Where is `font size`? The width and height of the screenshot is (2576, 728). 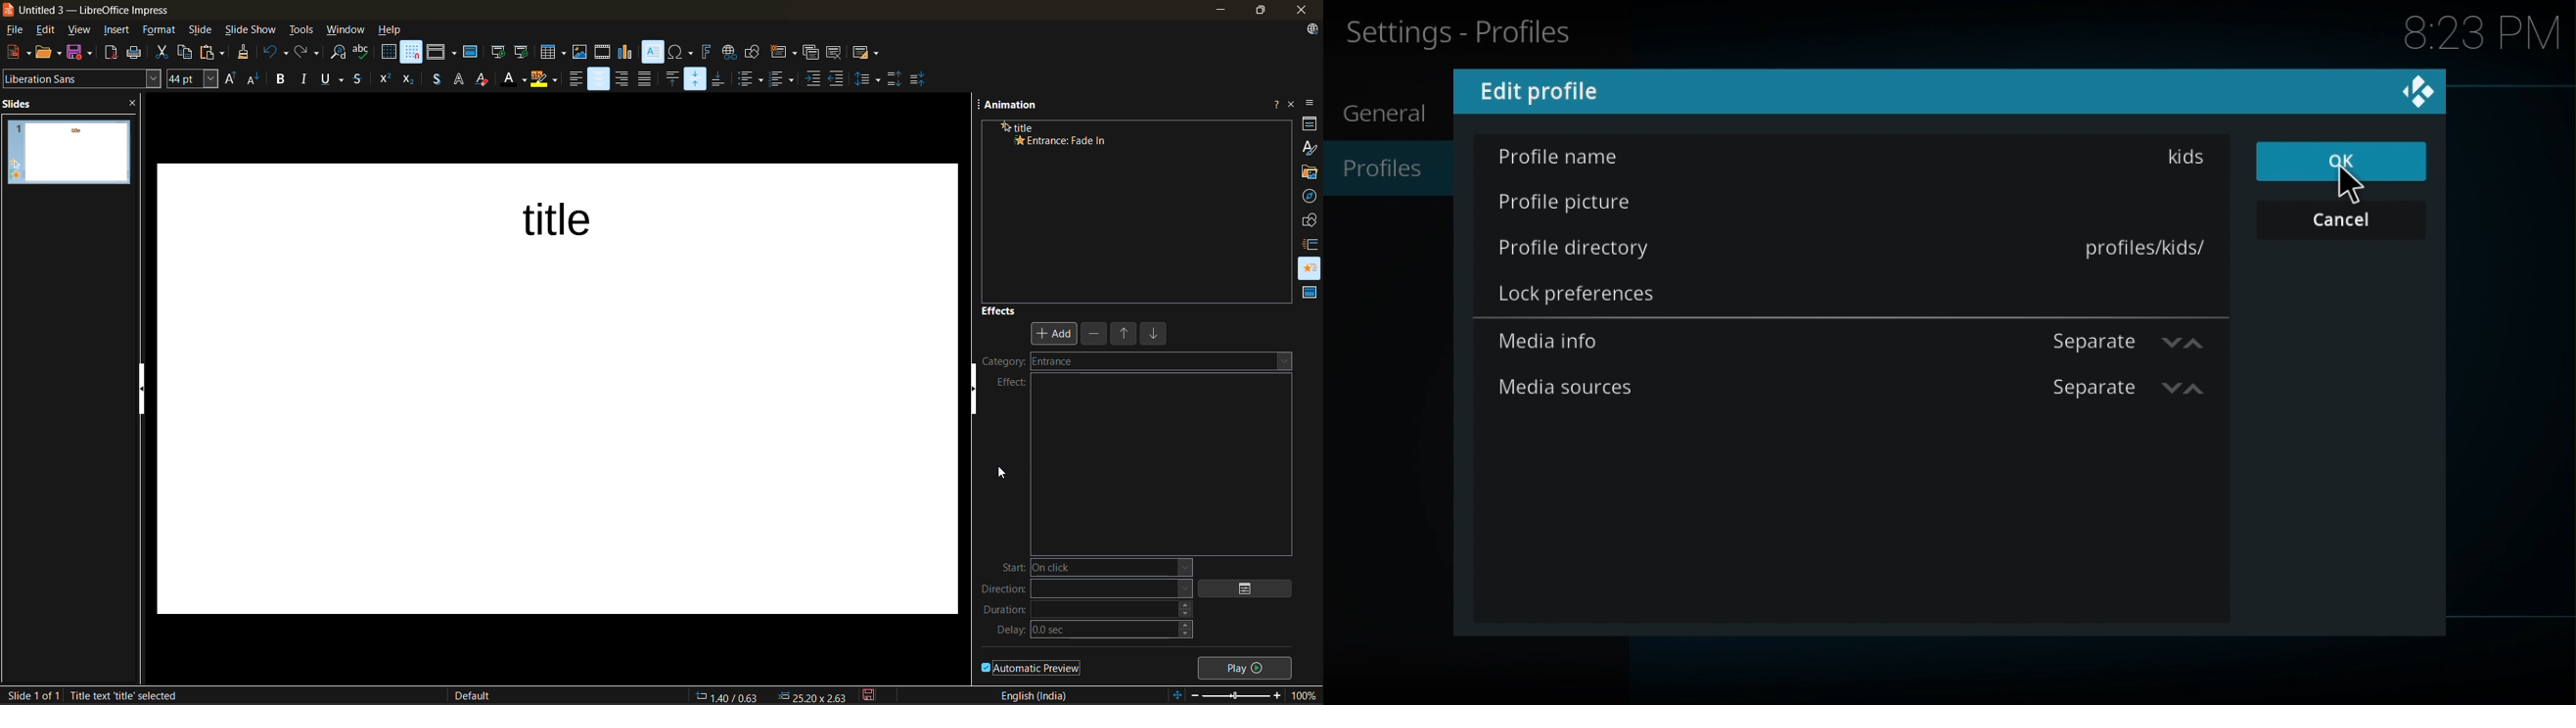 font size is located at coordinates (194, 79).